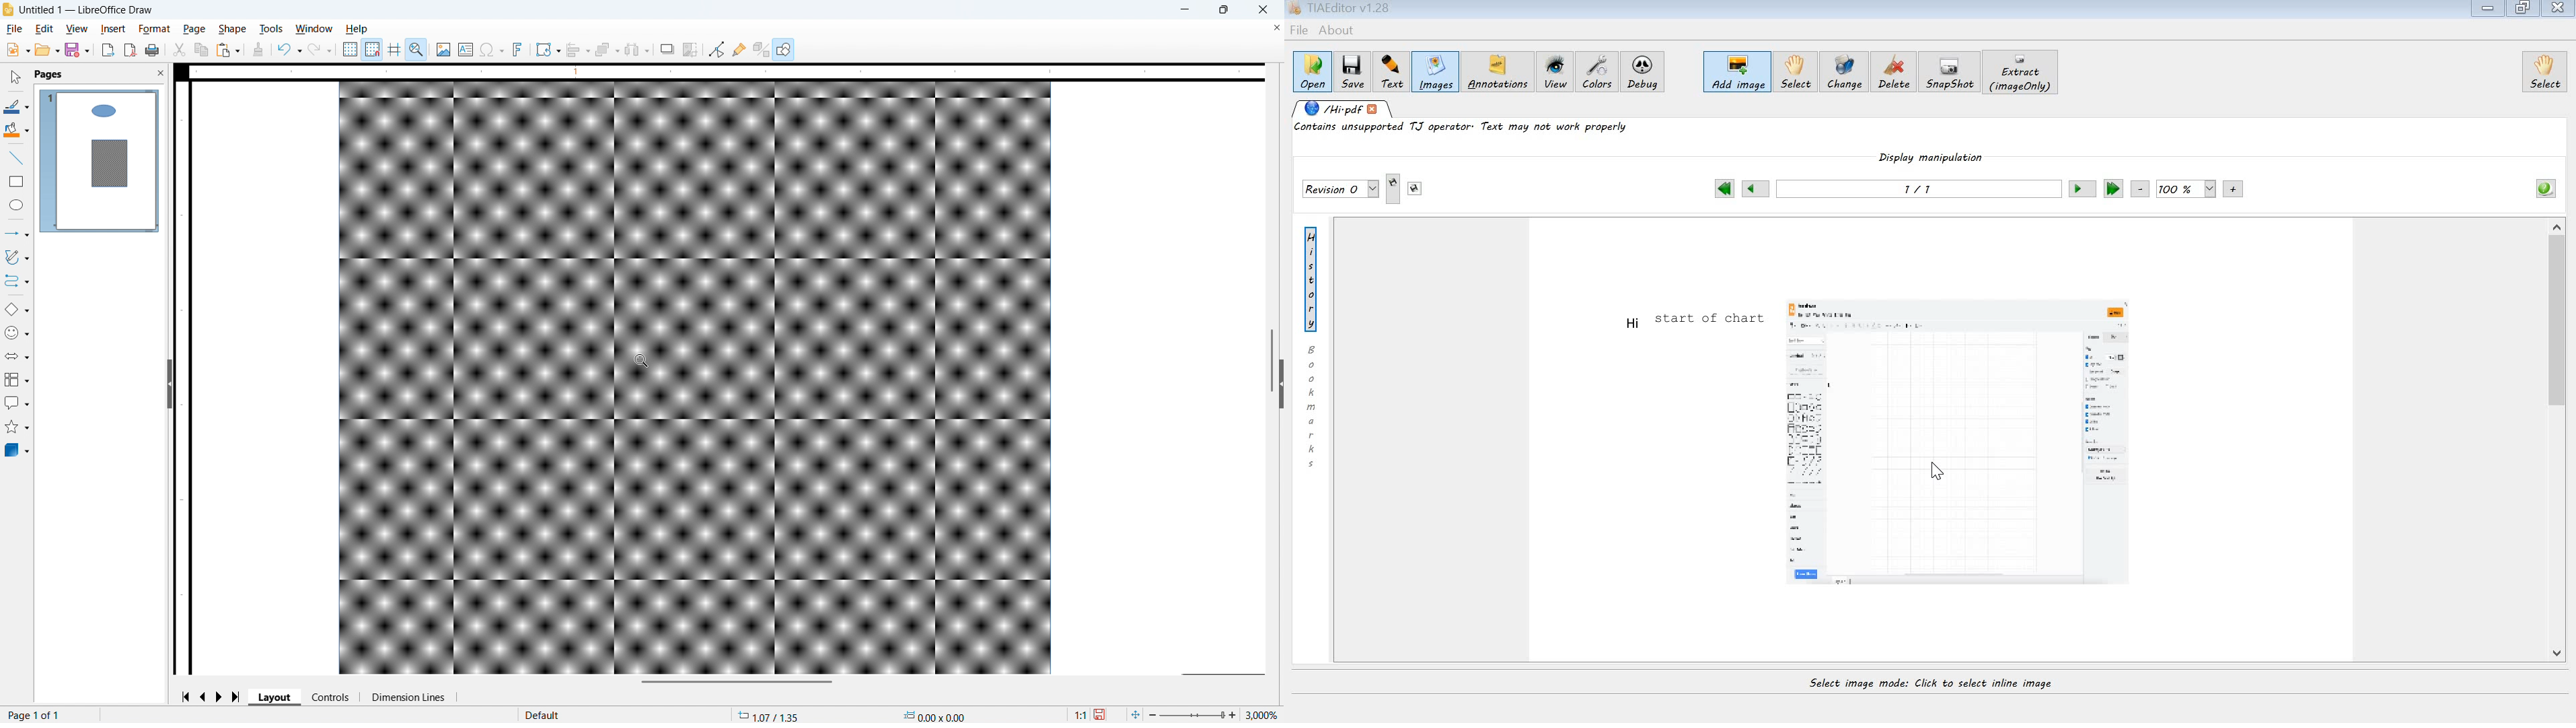 The height and width of the screenshot is (728, 2576). Describe the element at coordinates (100, 161) in the screenshot. I see `Page display ` at that location.